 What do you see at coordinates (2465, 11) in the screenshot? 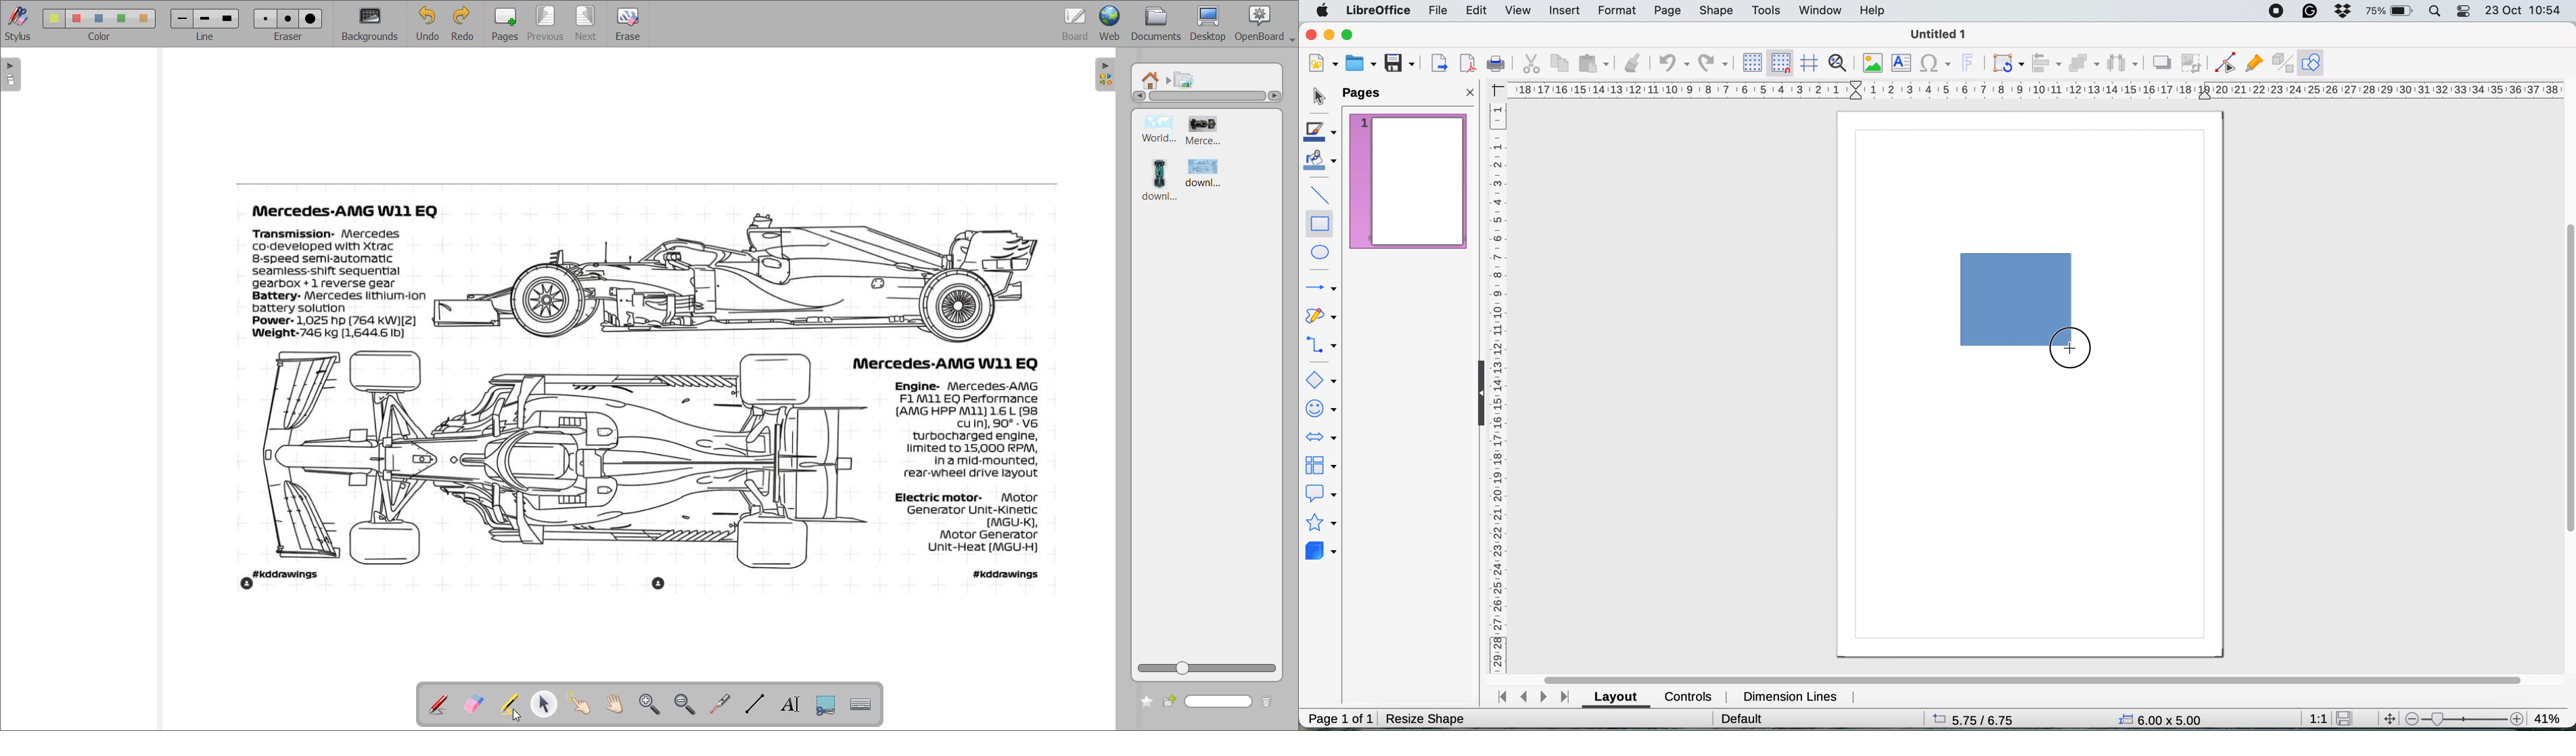
I see `control center` at bounding box center [2465, 11].